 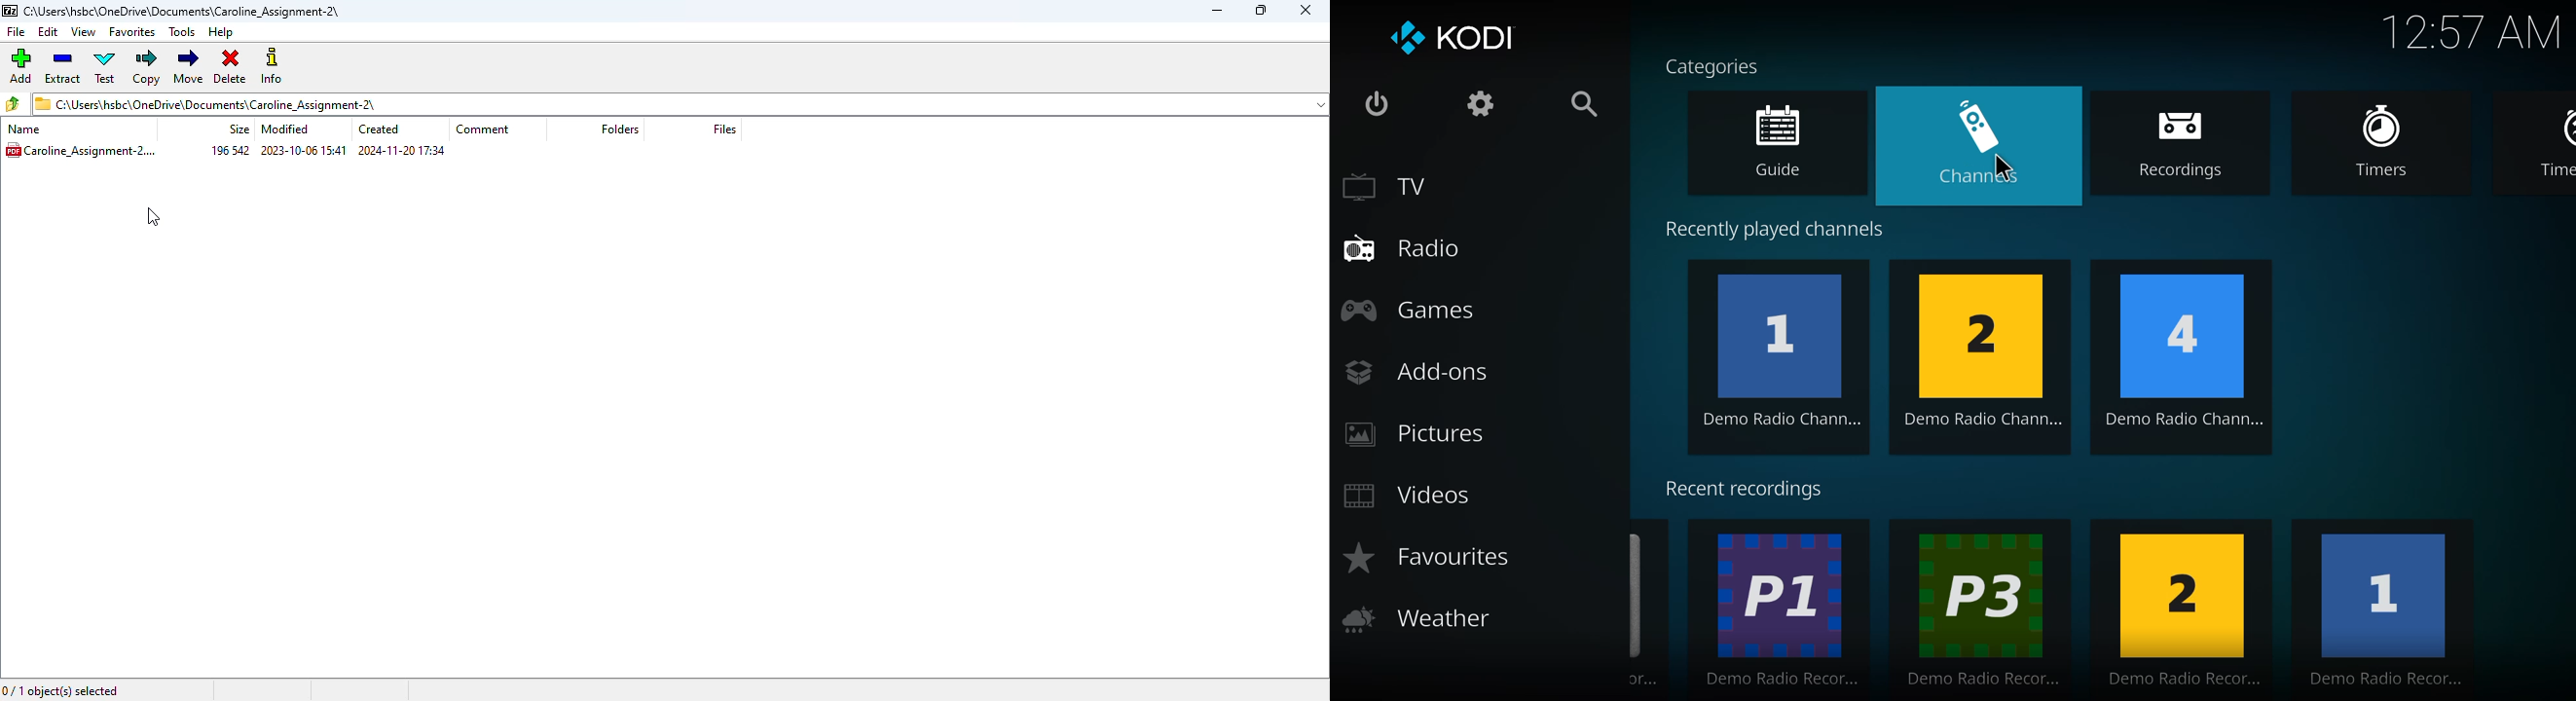 I want to click on cursor, so click(x=2006, y=167).